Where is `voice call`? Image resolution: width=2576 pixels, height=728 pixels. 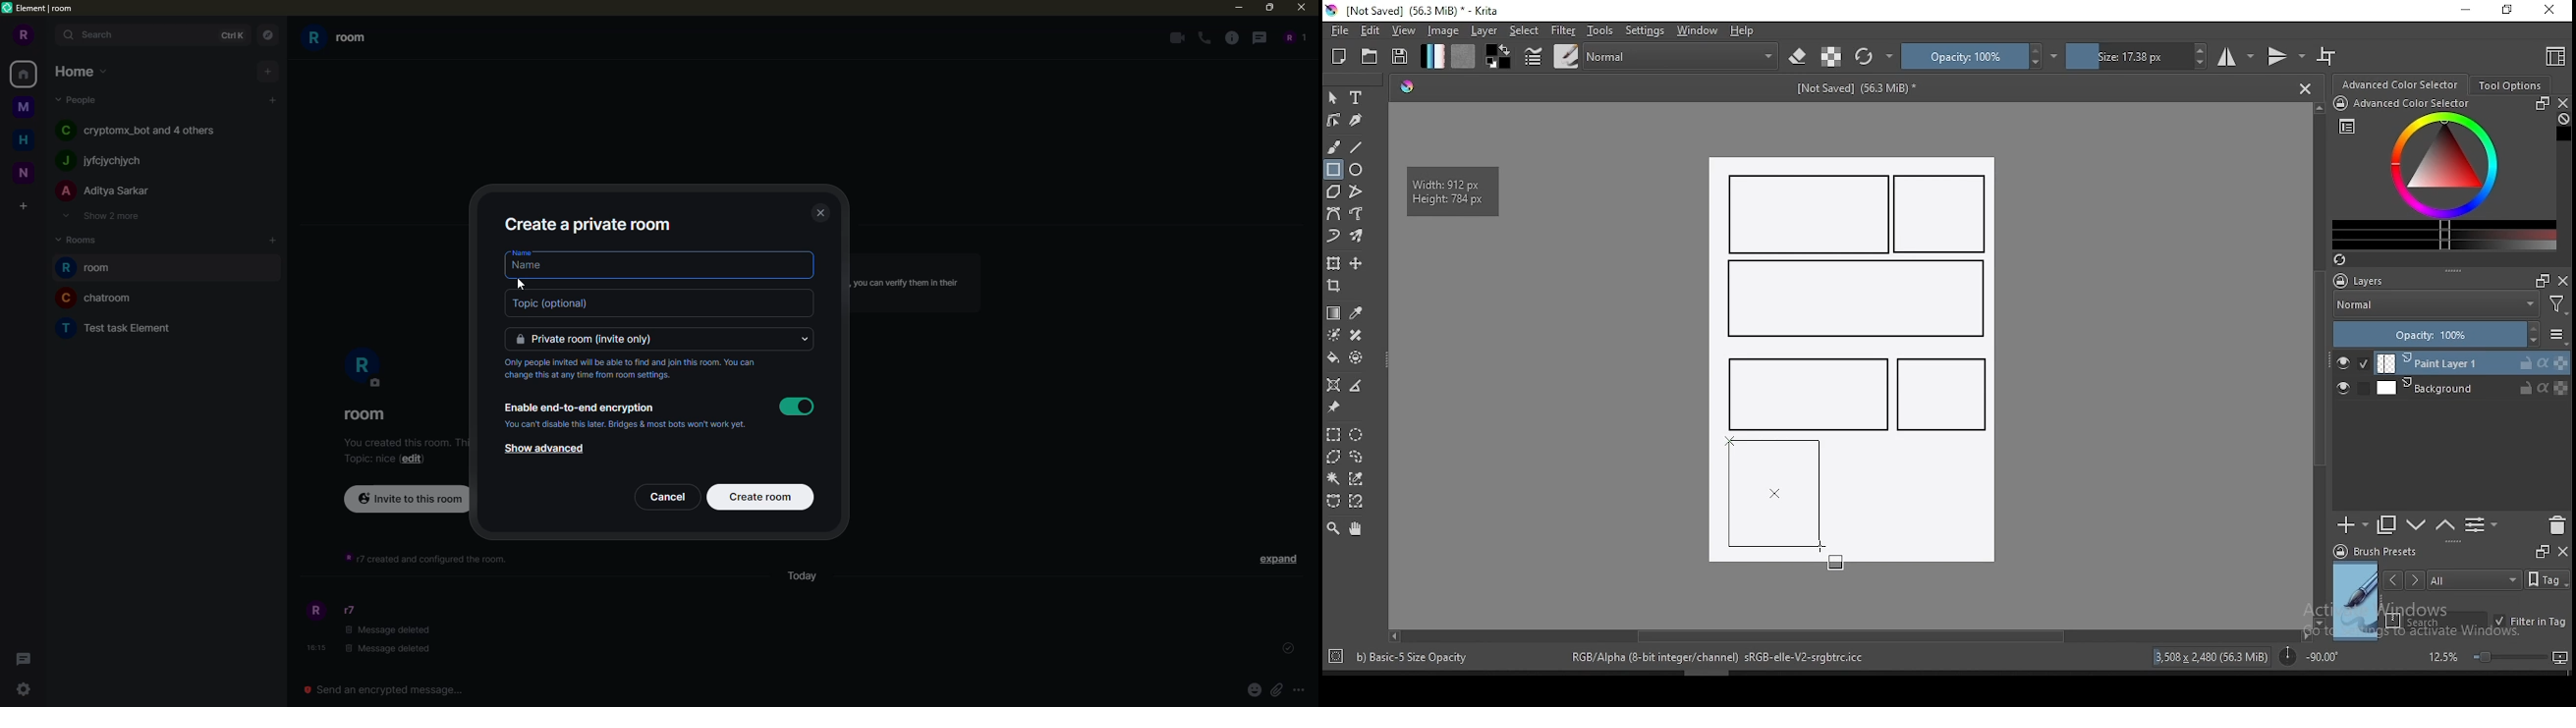 voice call is located at coordinates (1204, 37).